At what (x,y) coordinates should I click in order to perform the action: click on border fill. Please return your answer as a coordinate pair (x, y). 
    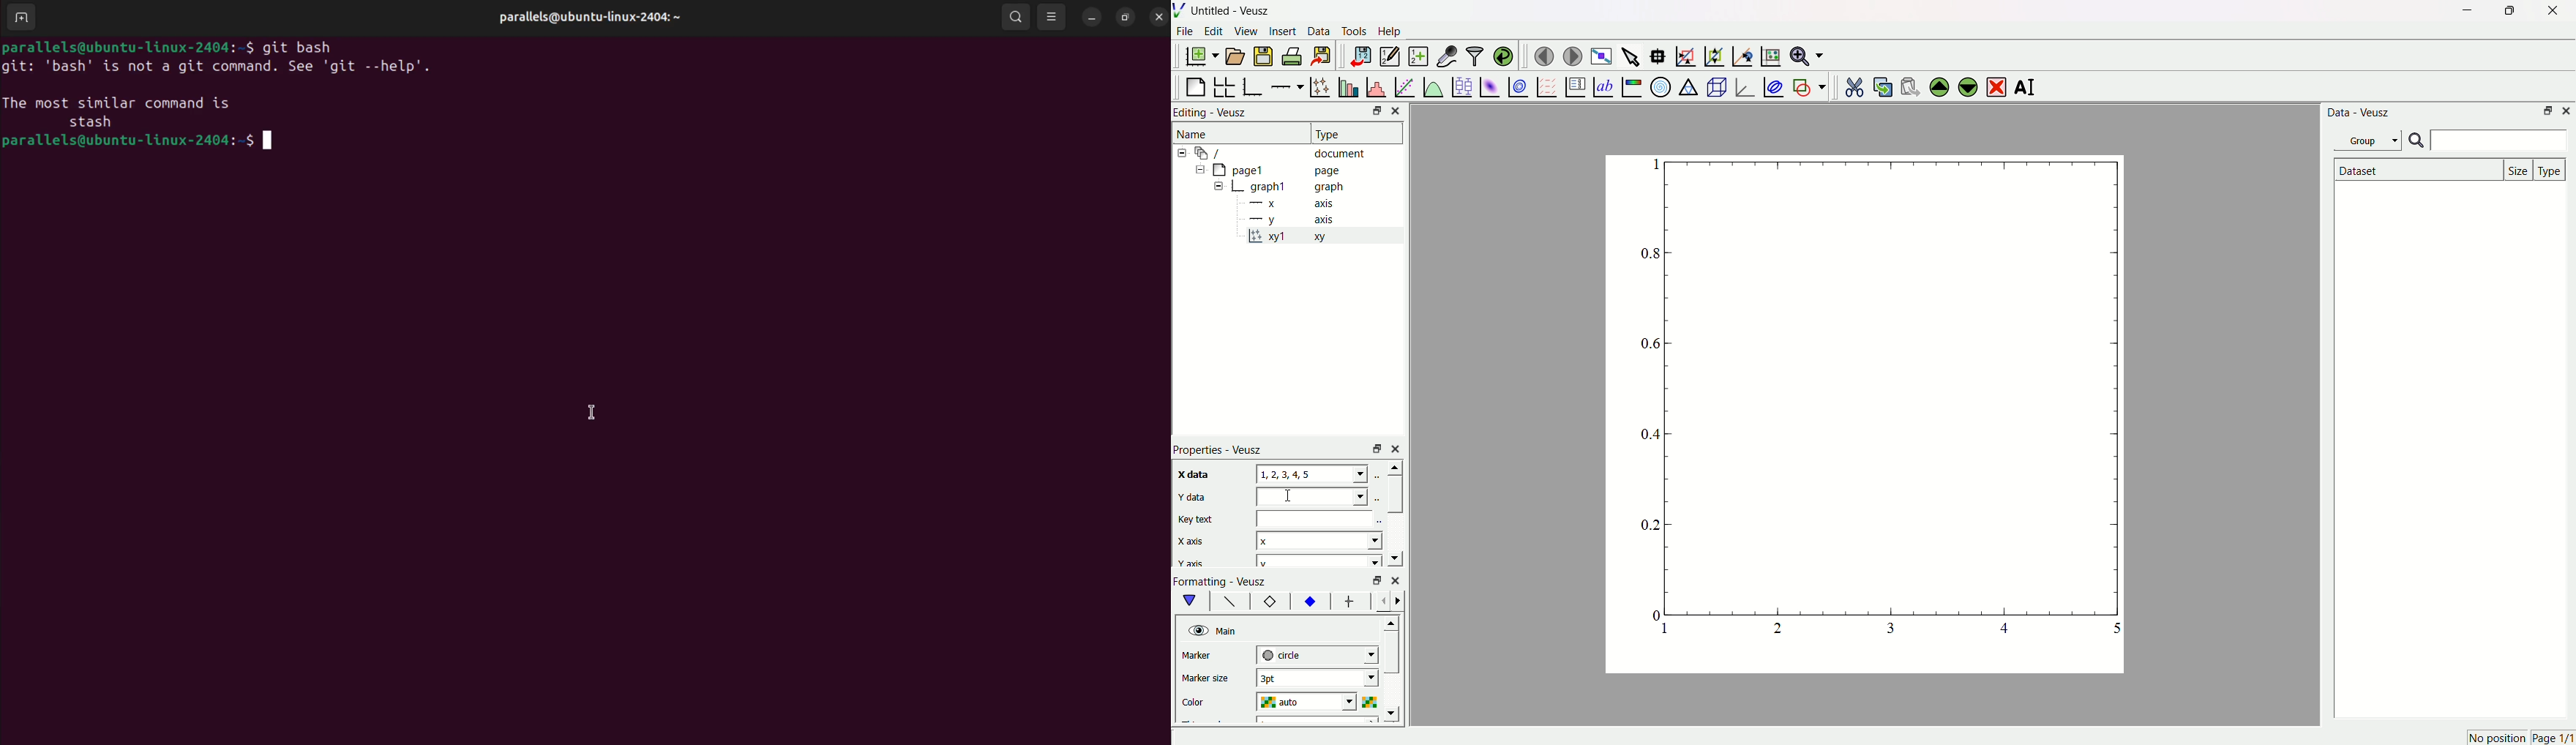
    Looking at the image, I should click on (1309, 601).